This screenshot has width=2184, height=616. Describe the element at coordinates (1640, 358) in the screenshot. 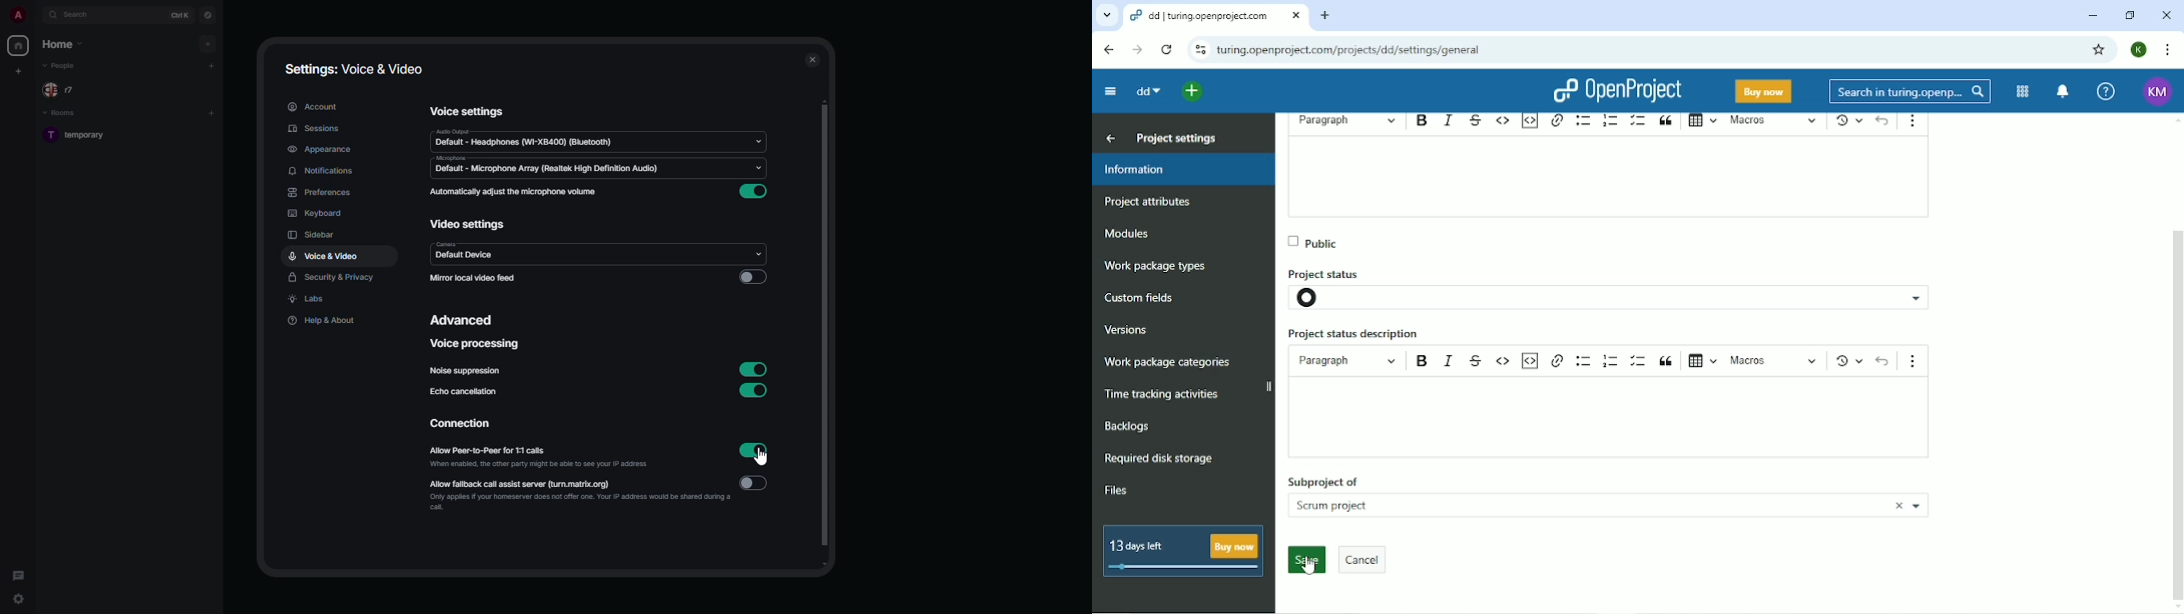

I see `to do lisr` at that location.